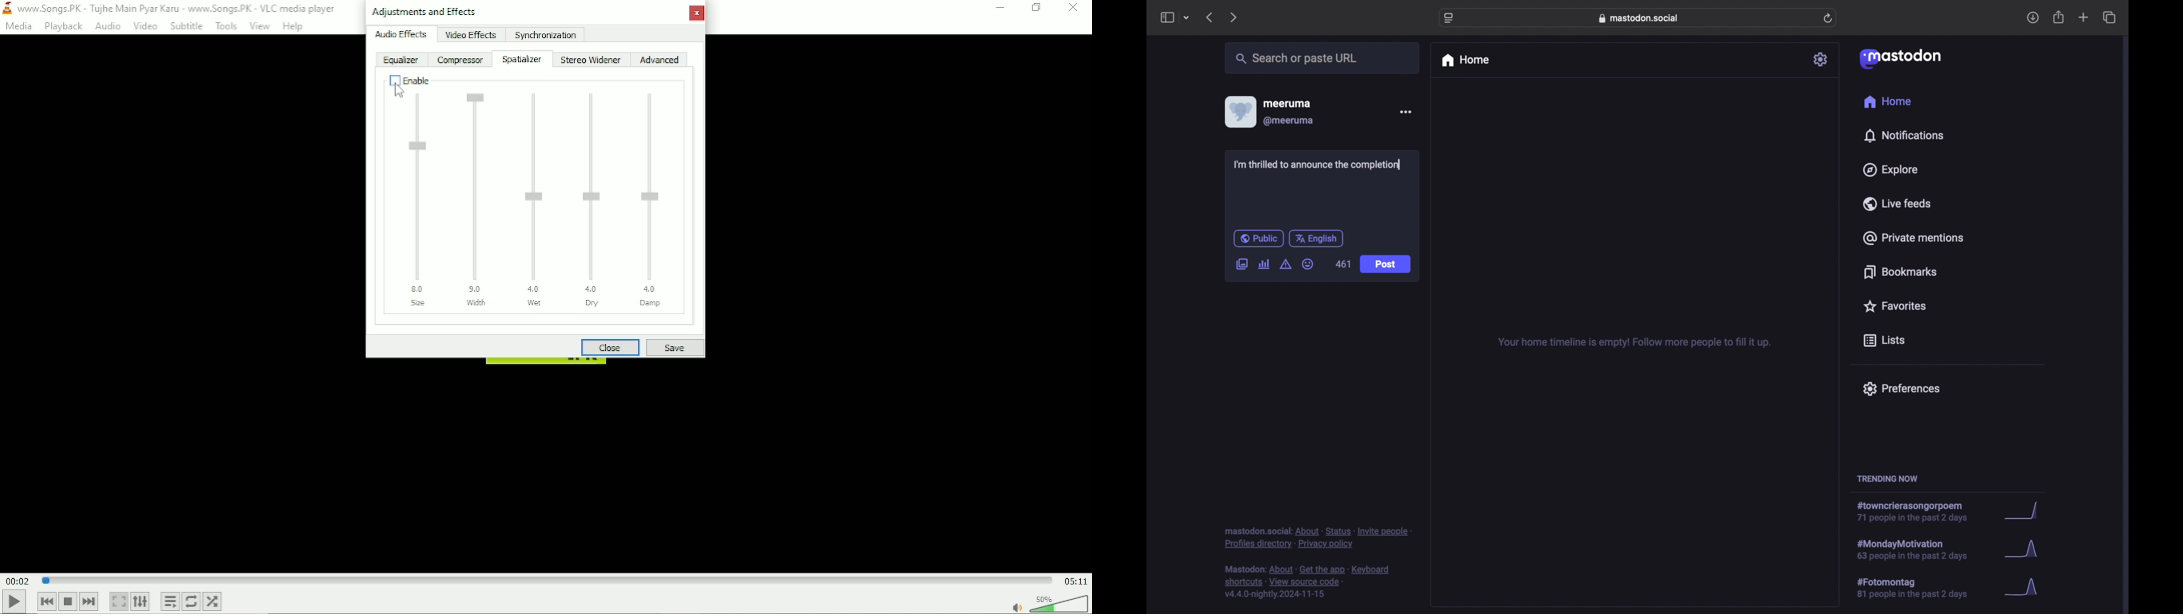 Image resolution: width=2184 pixels, height=616 pixels. I want to click on Subtitle, so click(186, 27).